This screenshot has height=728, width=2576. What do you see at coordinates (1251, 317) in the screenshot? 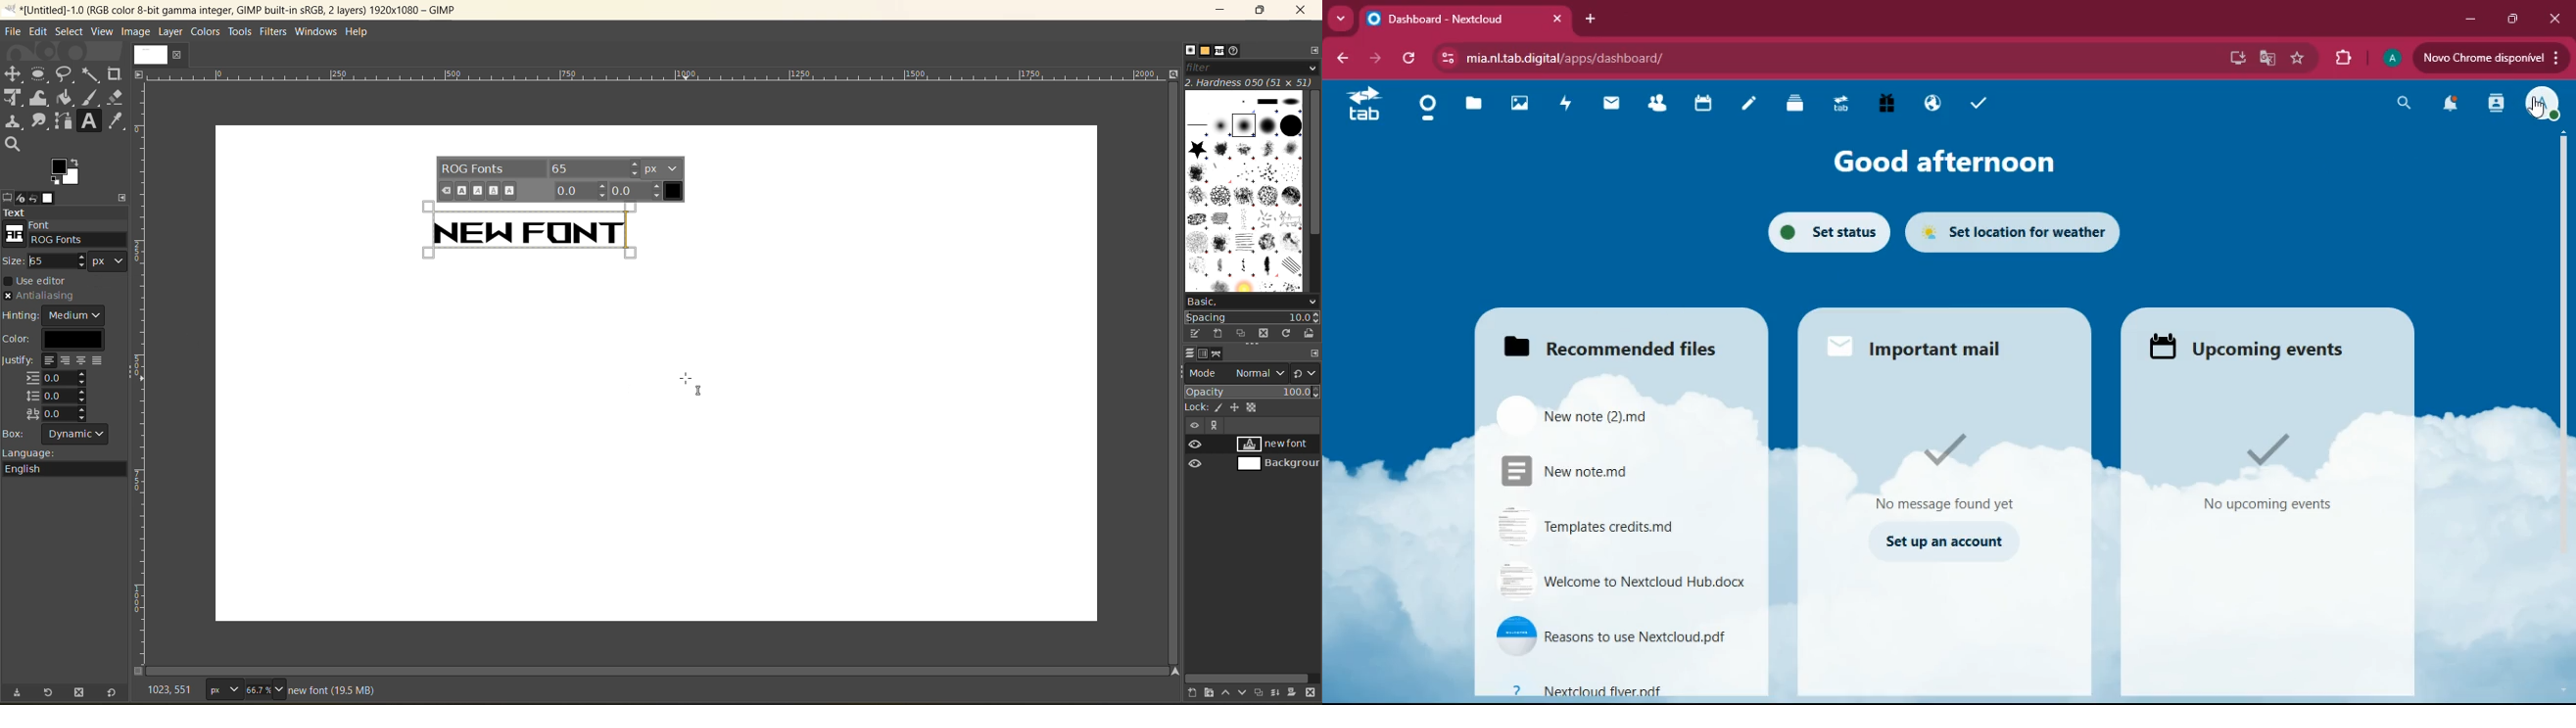
I see `spacing` at bounding box center [1251, 317].